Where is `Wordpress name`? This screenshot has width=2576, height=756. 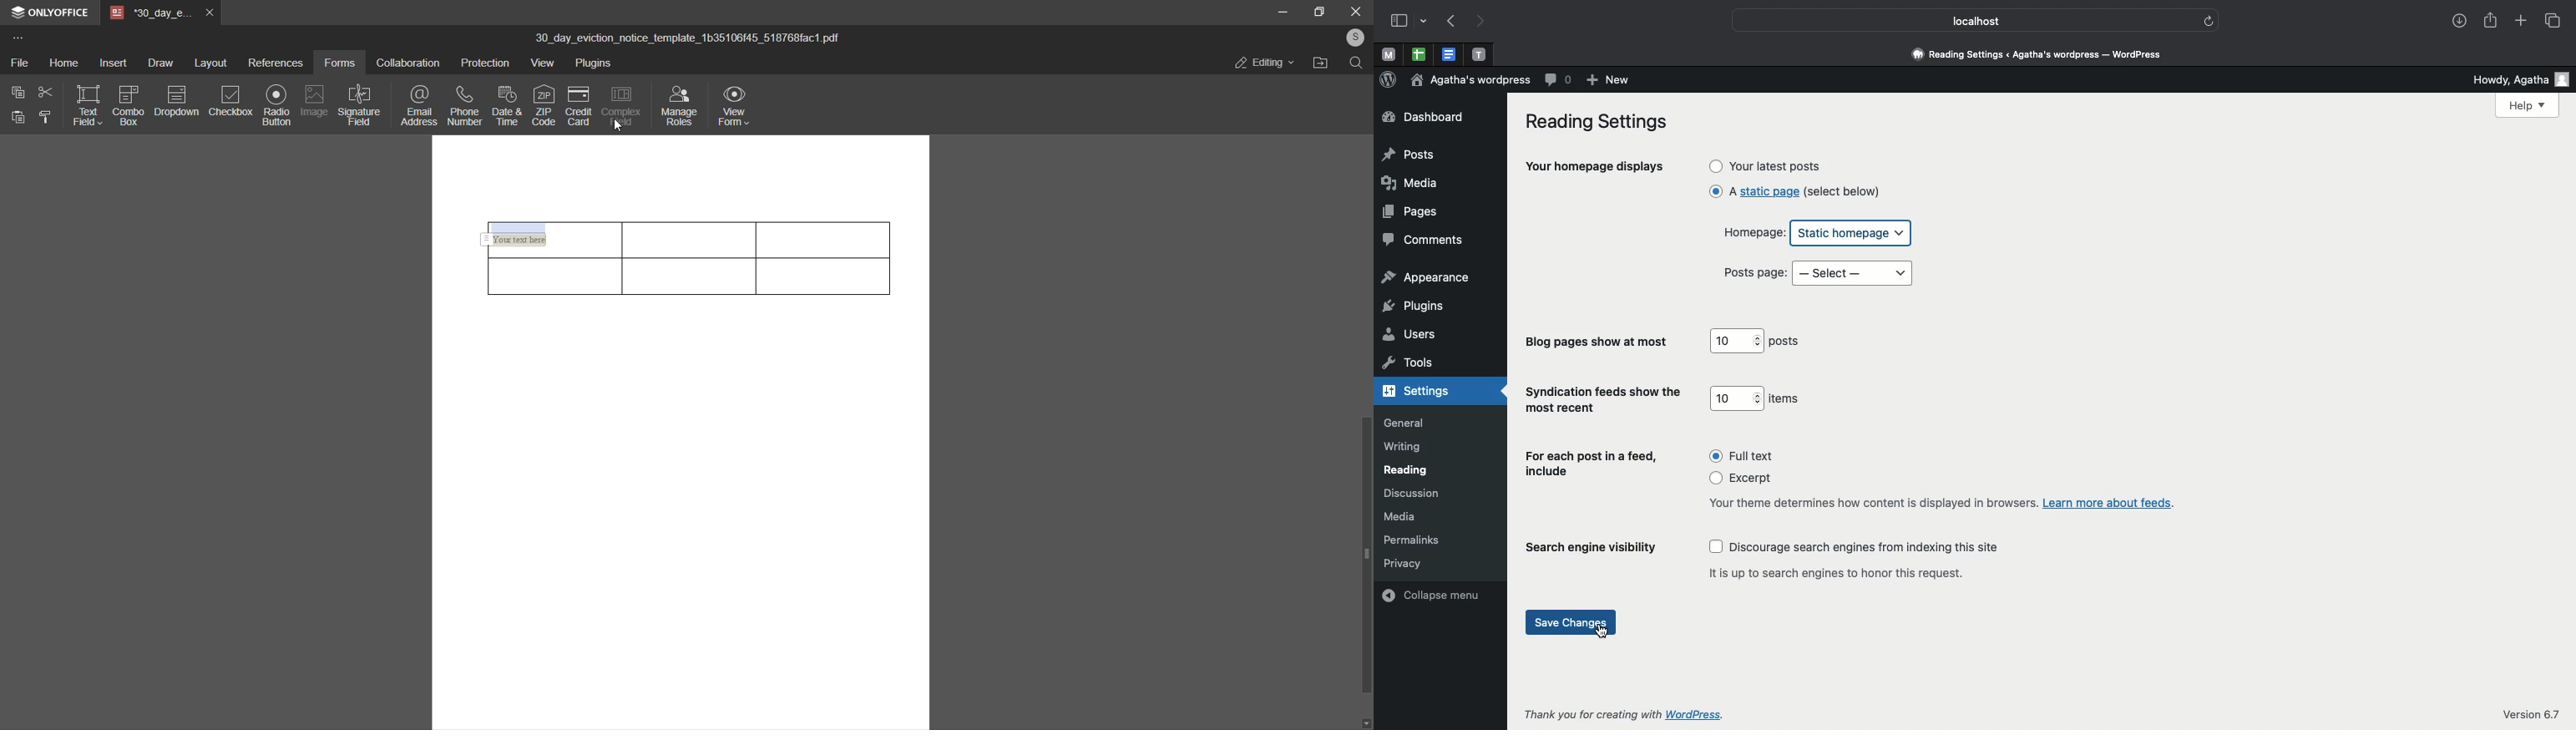 Wordpress name is located at coordinates (1472, 79).